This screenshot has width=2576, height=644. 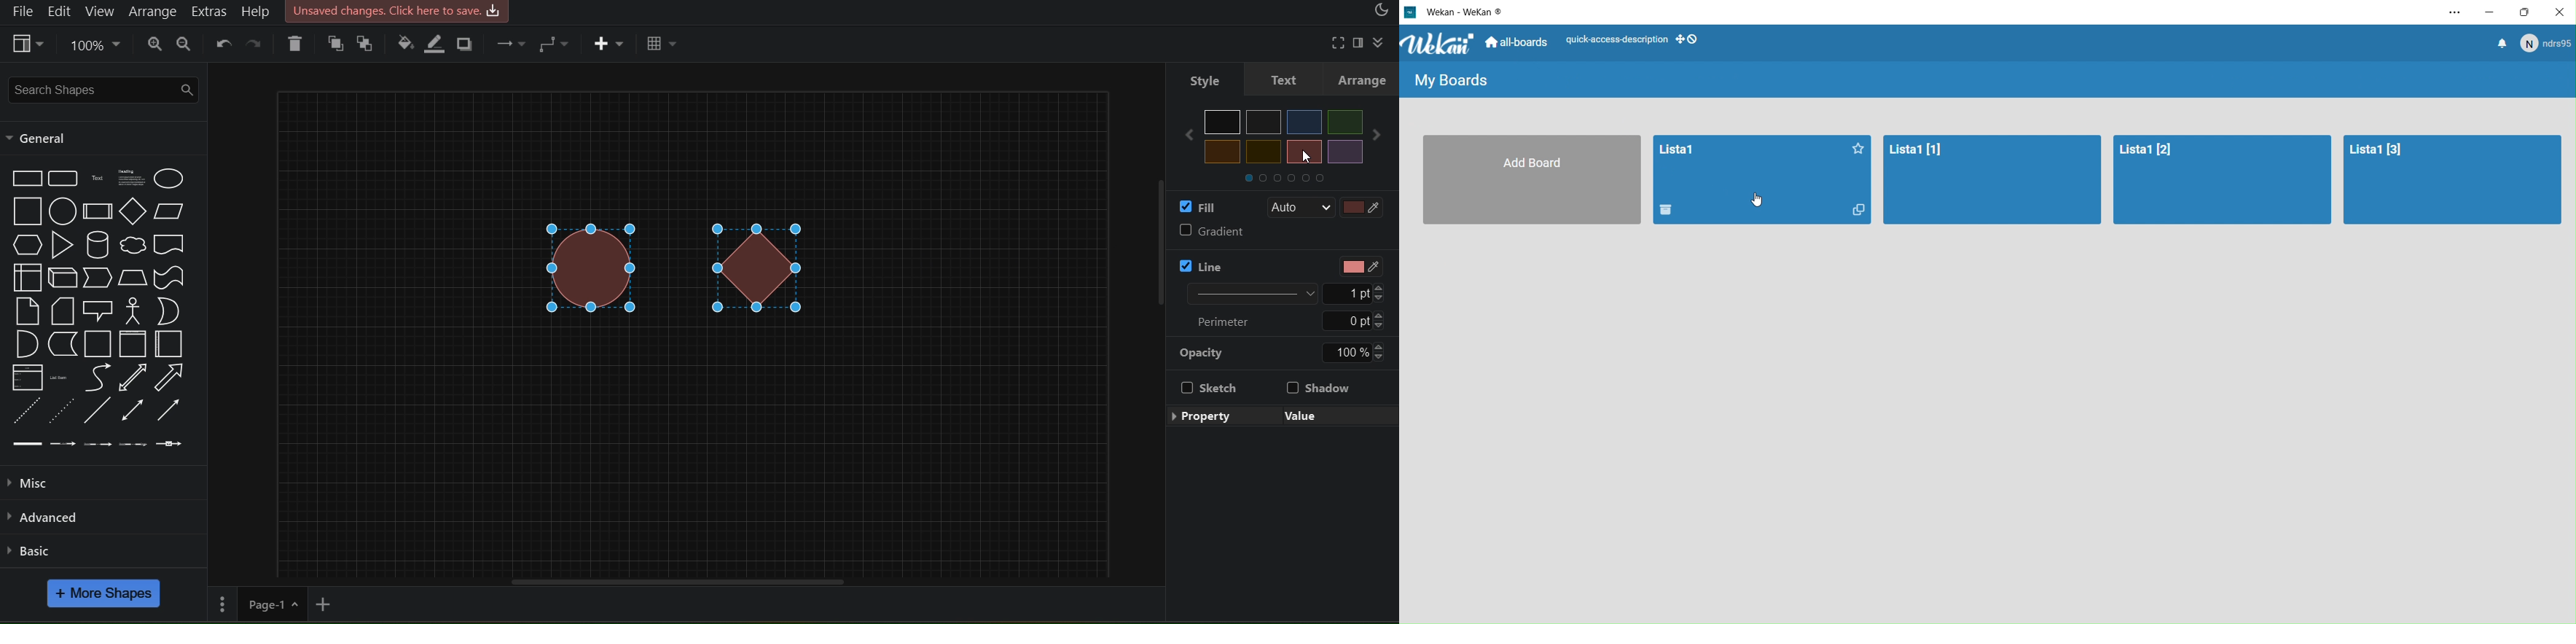 What do you see at coordinates (609, 44) in the screenshot?
I see `insert` at bounding box center [609, 44].